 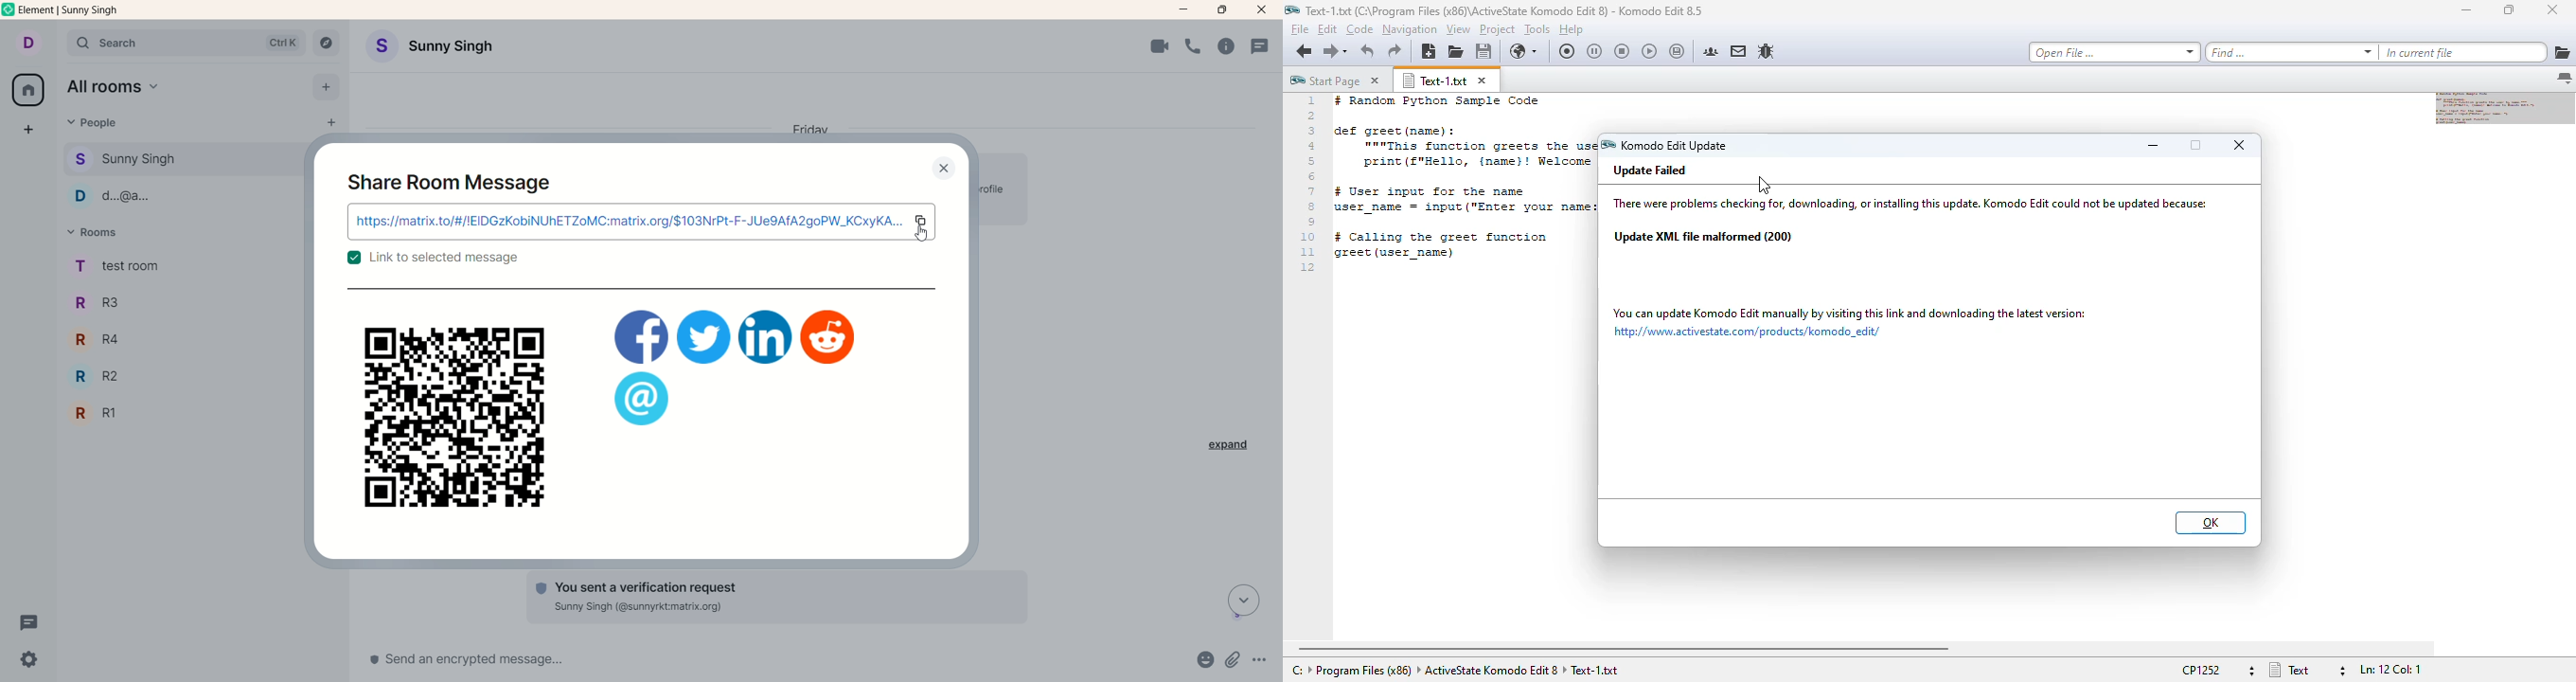 What do you see at coordinates (626, 223) in the screenshot?
I see `link` at bounding box center [626, 223].